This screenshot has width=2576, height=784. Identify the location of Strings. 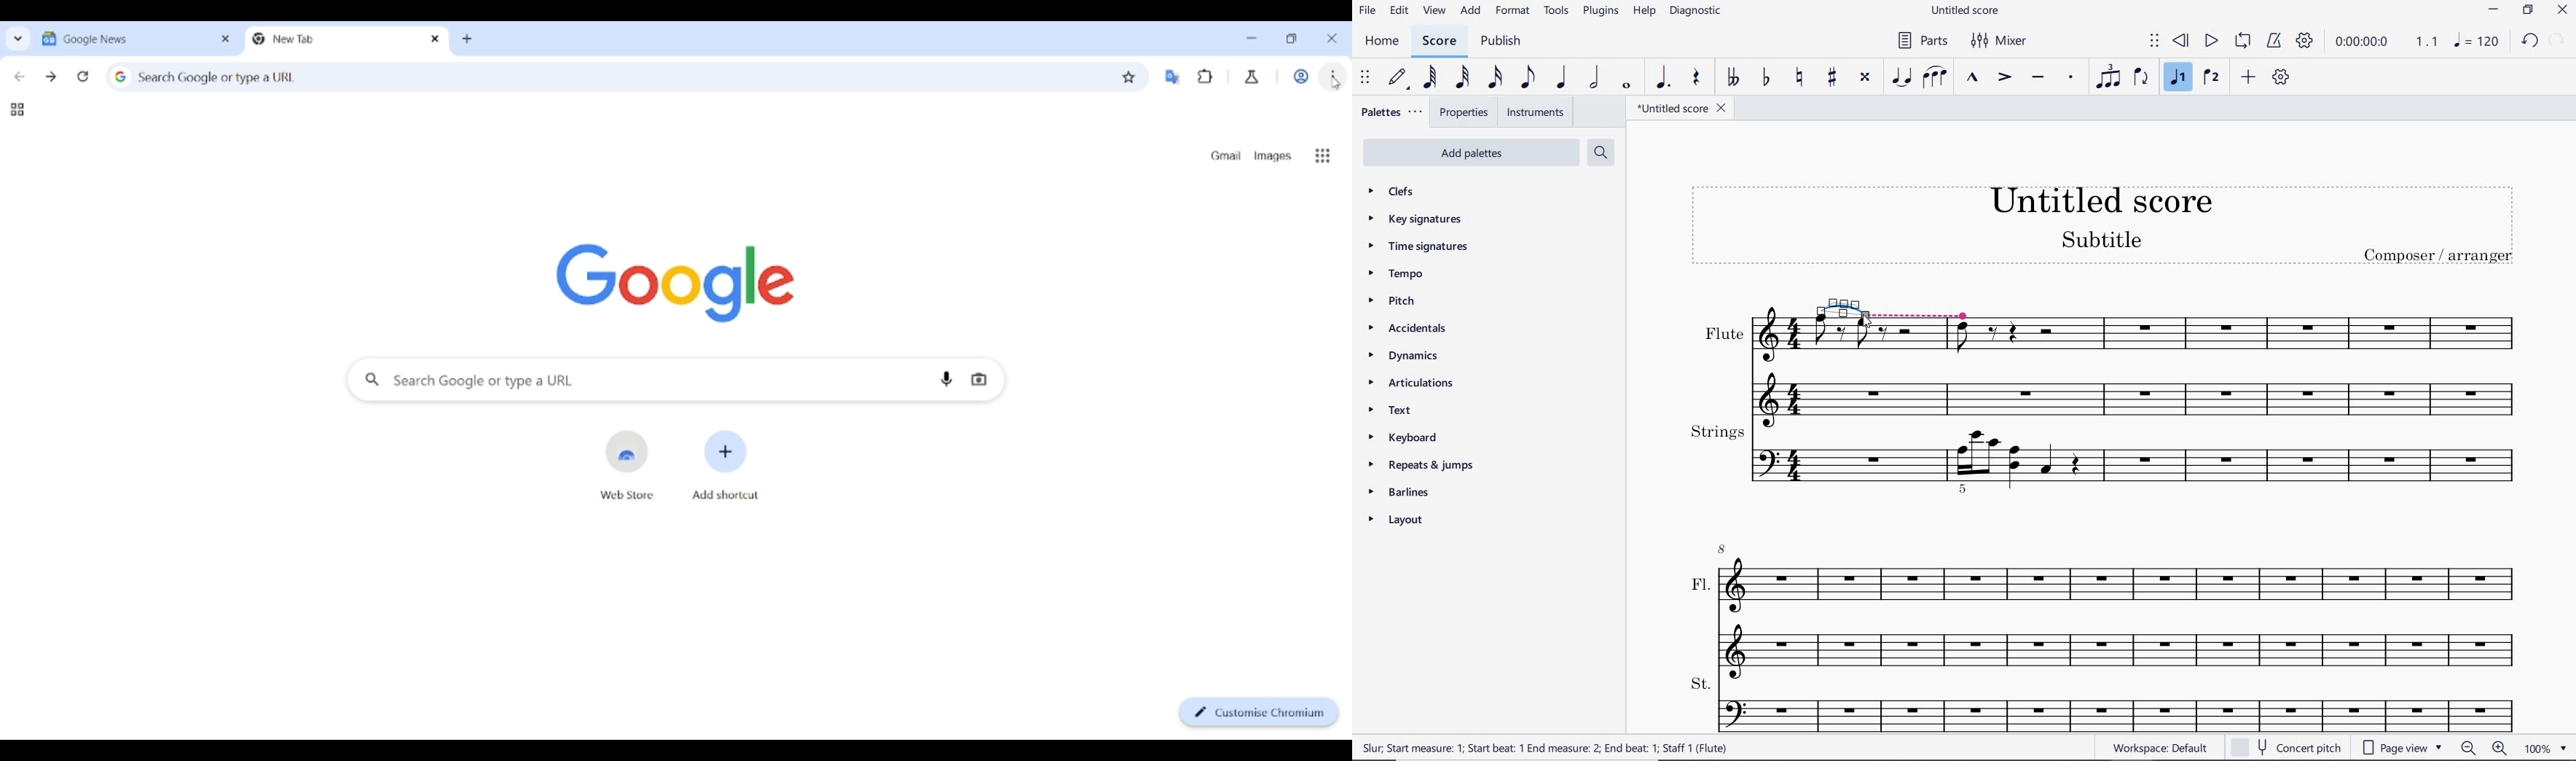
(2108, 461).